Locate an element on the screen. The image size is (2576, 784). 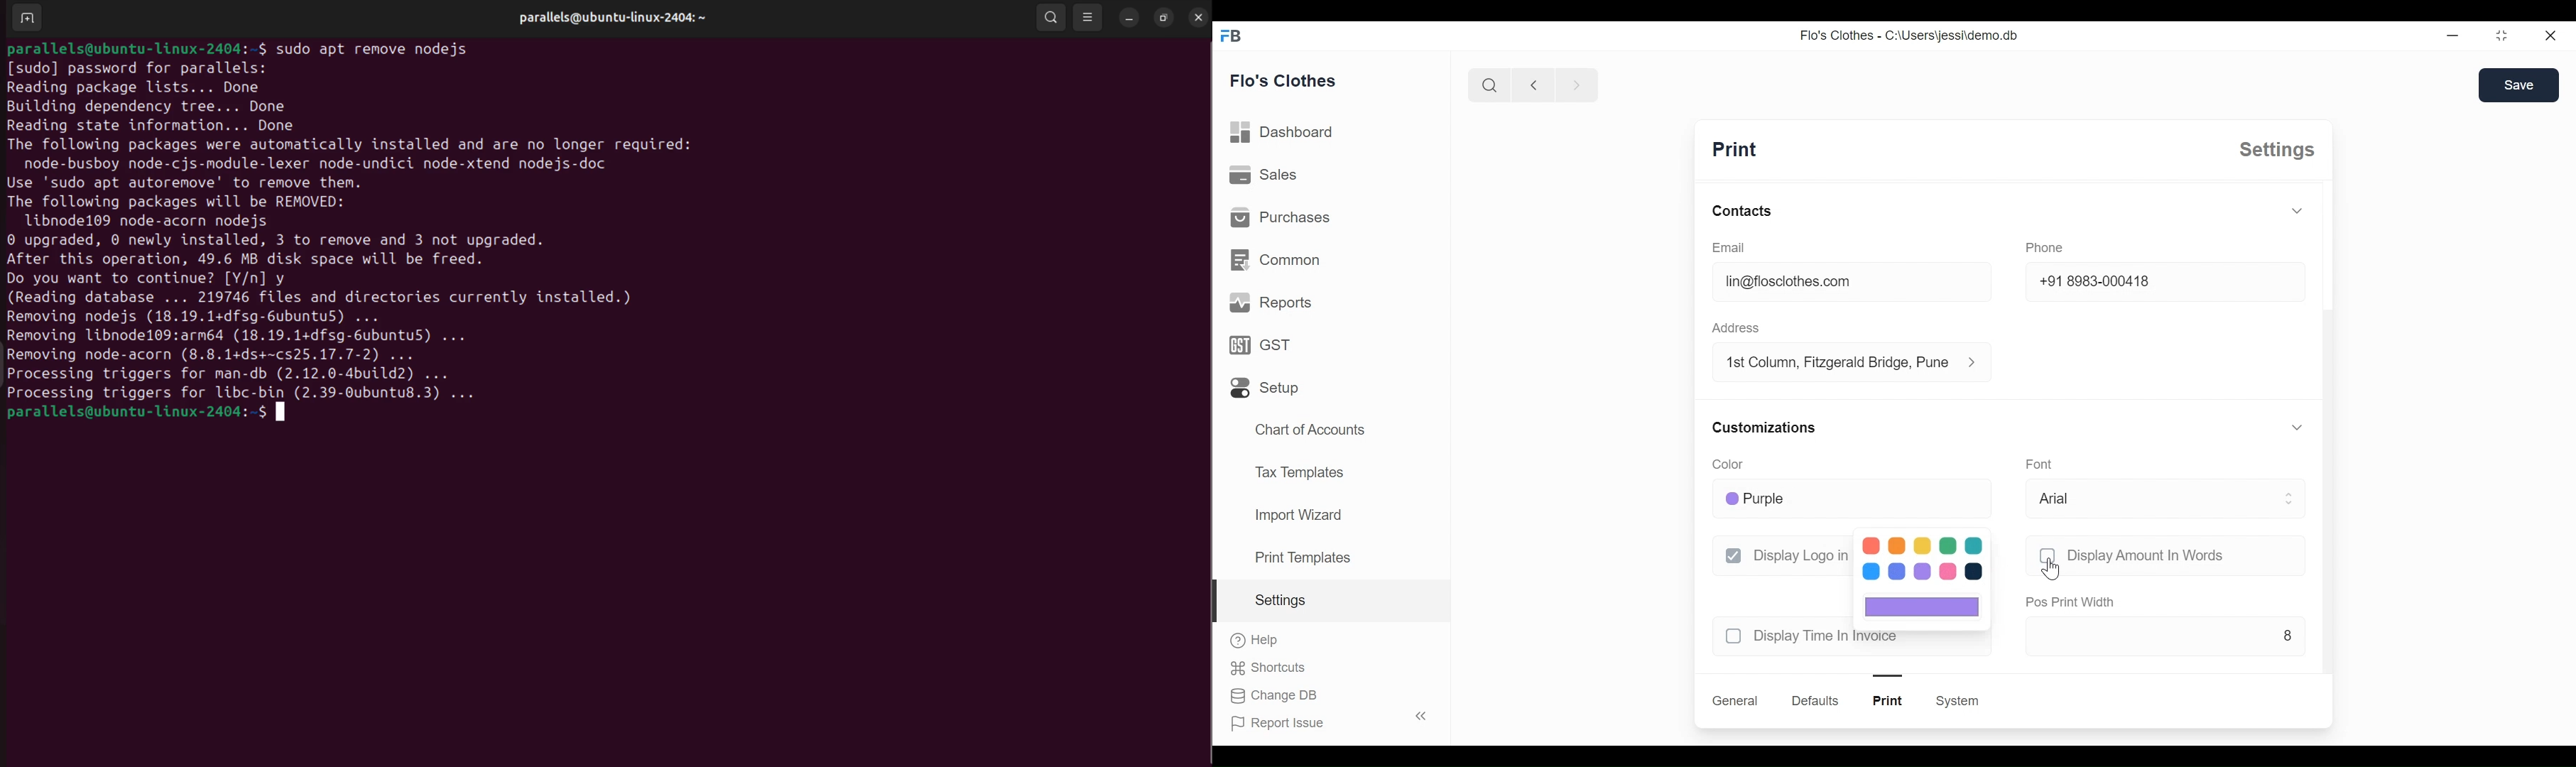
print is located at coordinates (1888, 700).